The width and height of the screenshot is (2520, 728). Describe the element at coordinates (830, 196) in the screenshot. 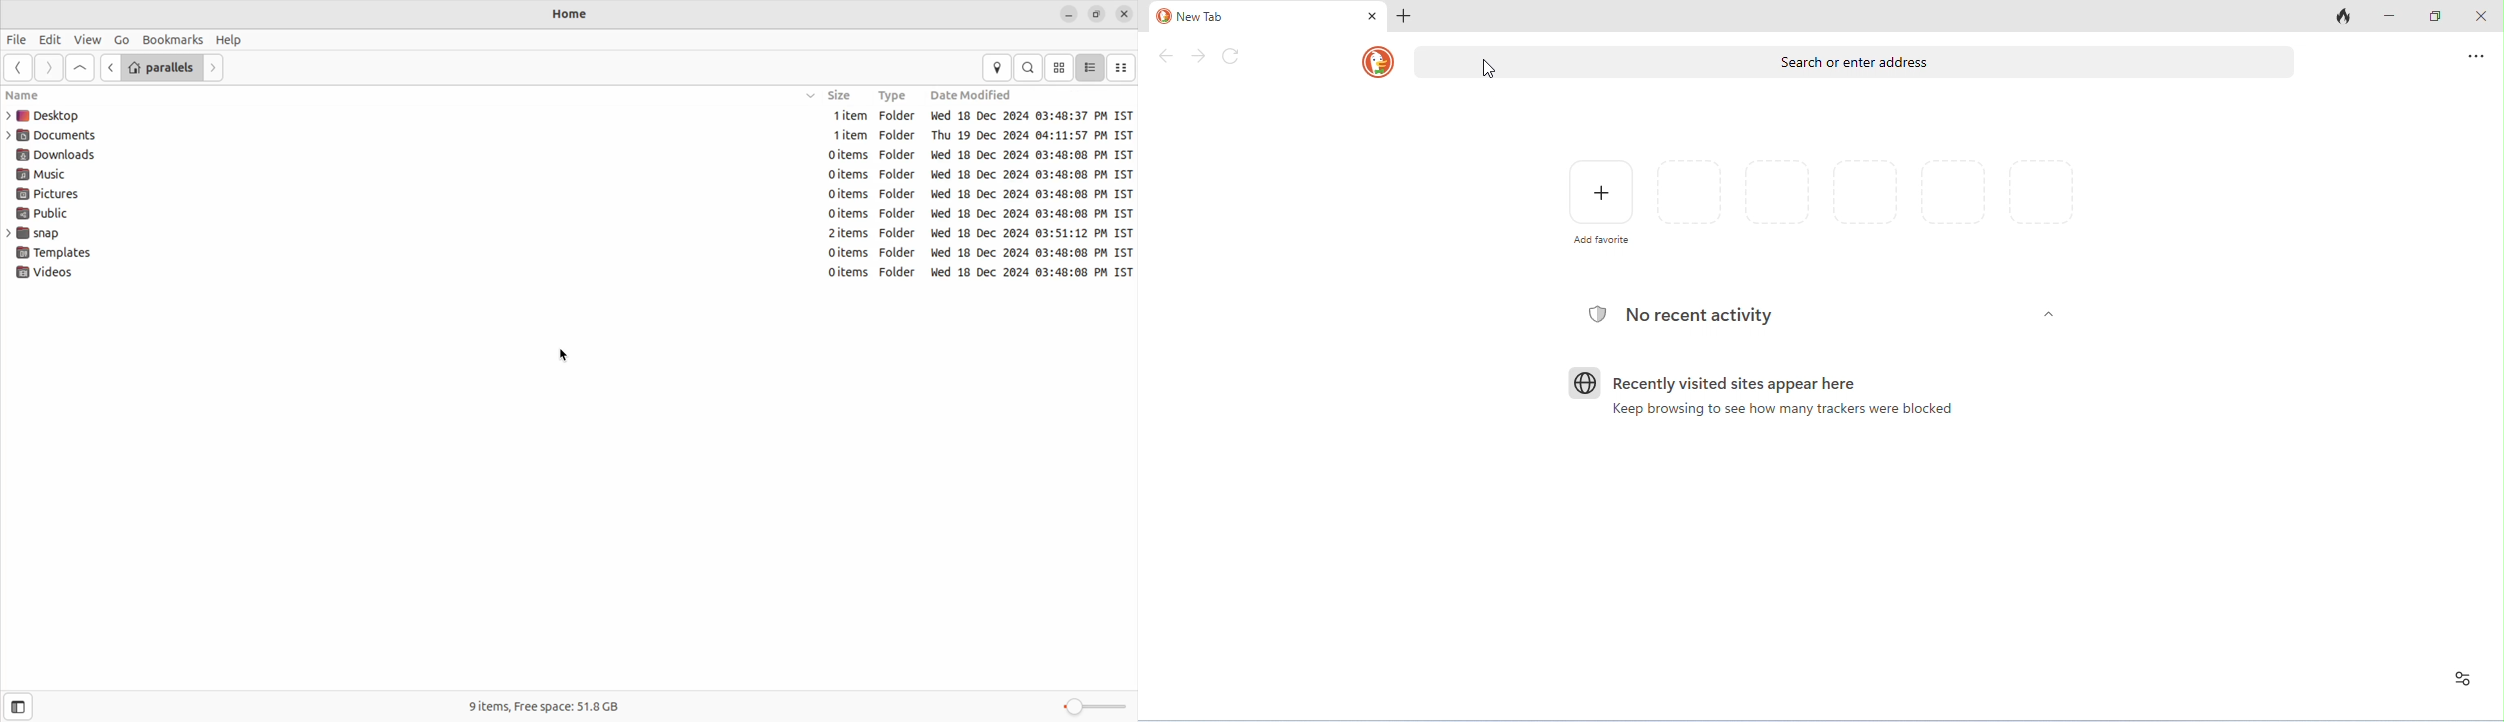

I see `0 items` at that location.